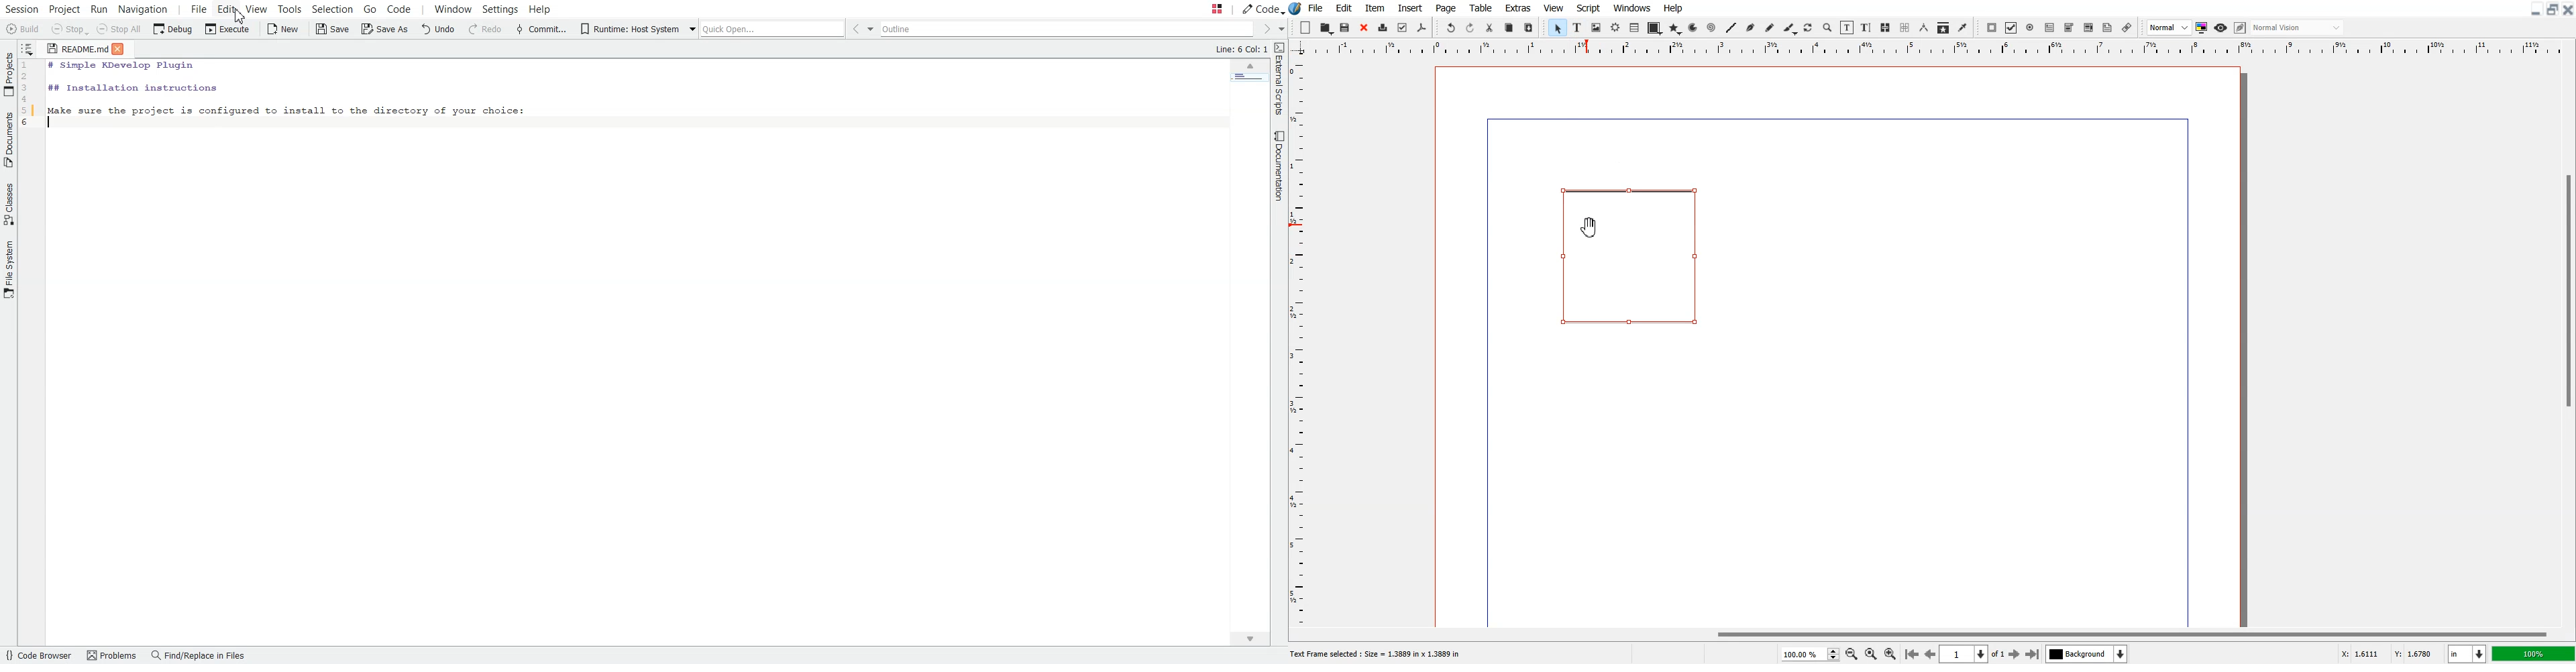  What do you see at coordinates (2536, 9) in the screenshot?
I see `Minimize` at bounding box center [2536, 9].